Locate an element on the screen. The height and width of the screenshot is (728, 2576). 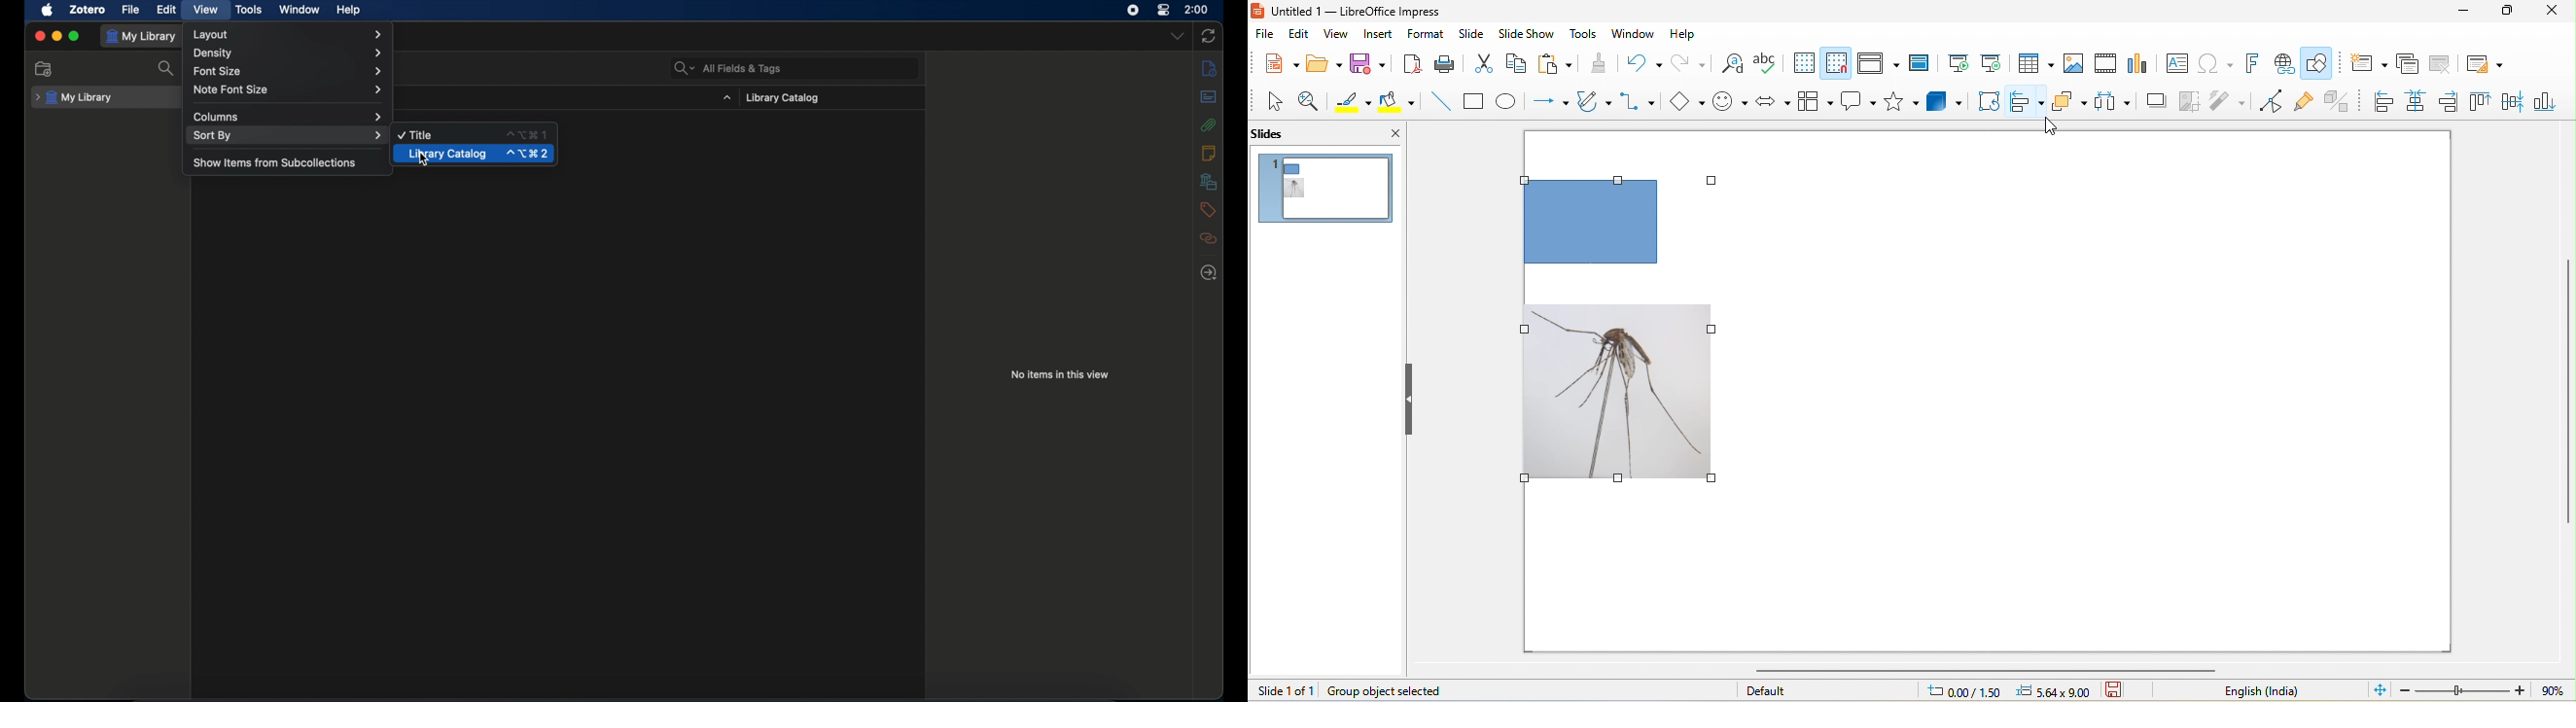
maximize is located at coordinates (2506, 12).